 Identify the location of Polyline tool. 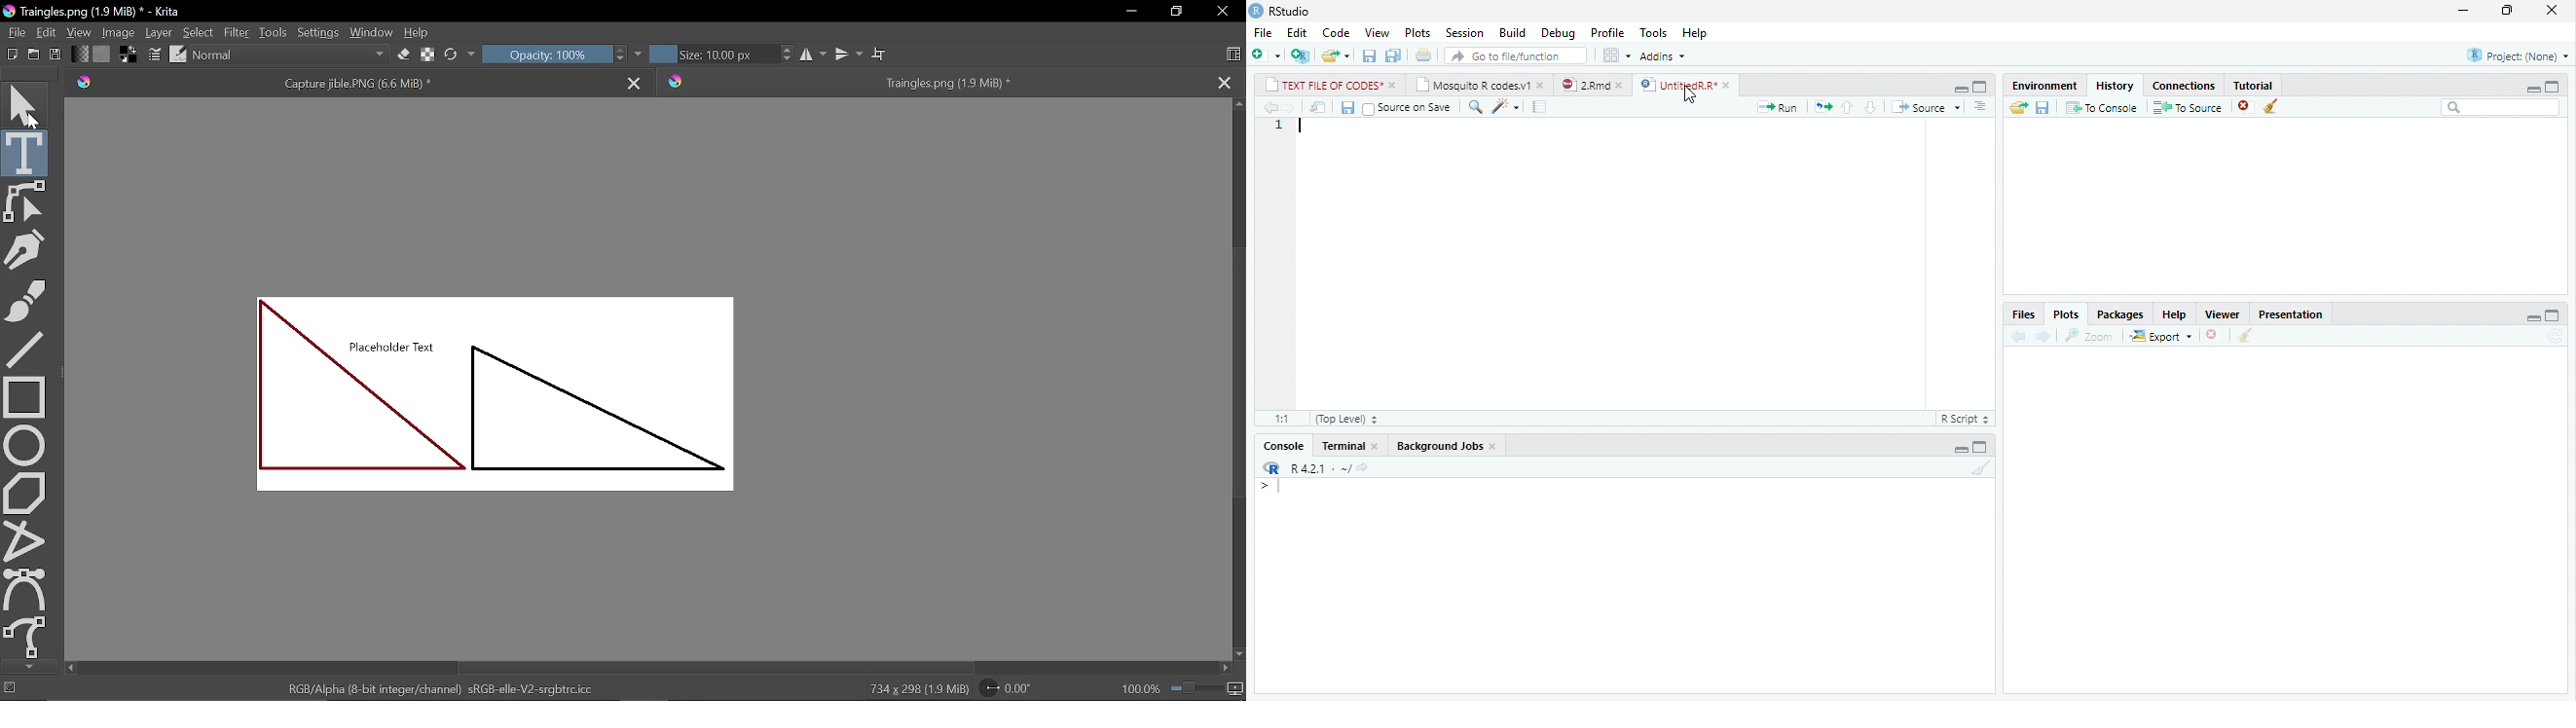
(21, 540).